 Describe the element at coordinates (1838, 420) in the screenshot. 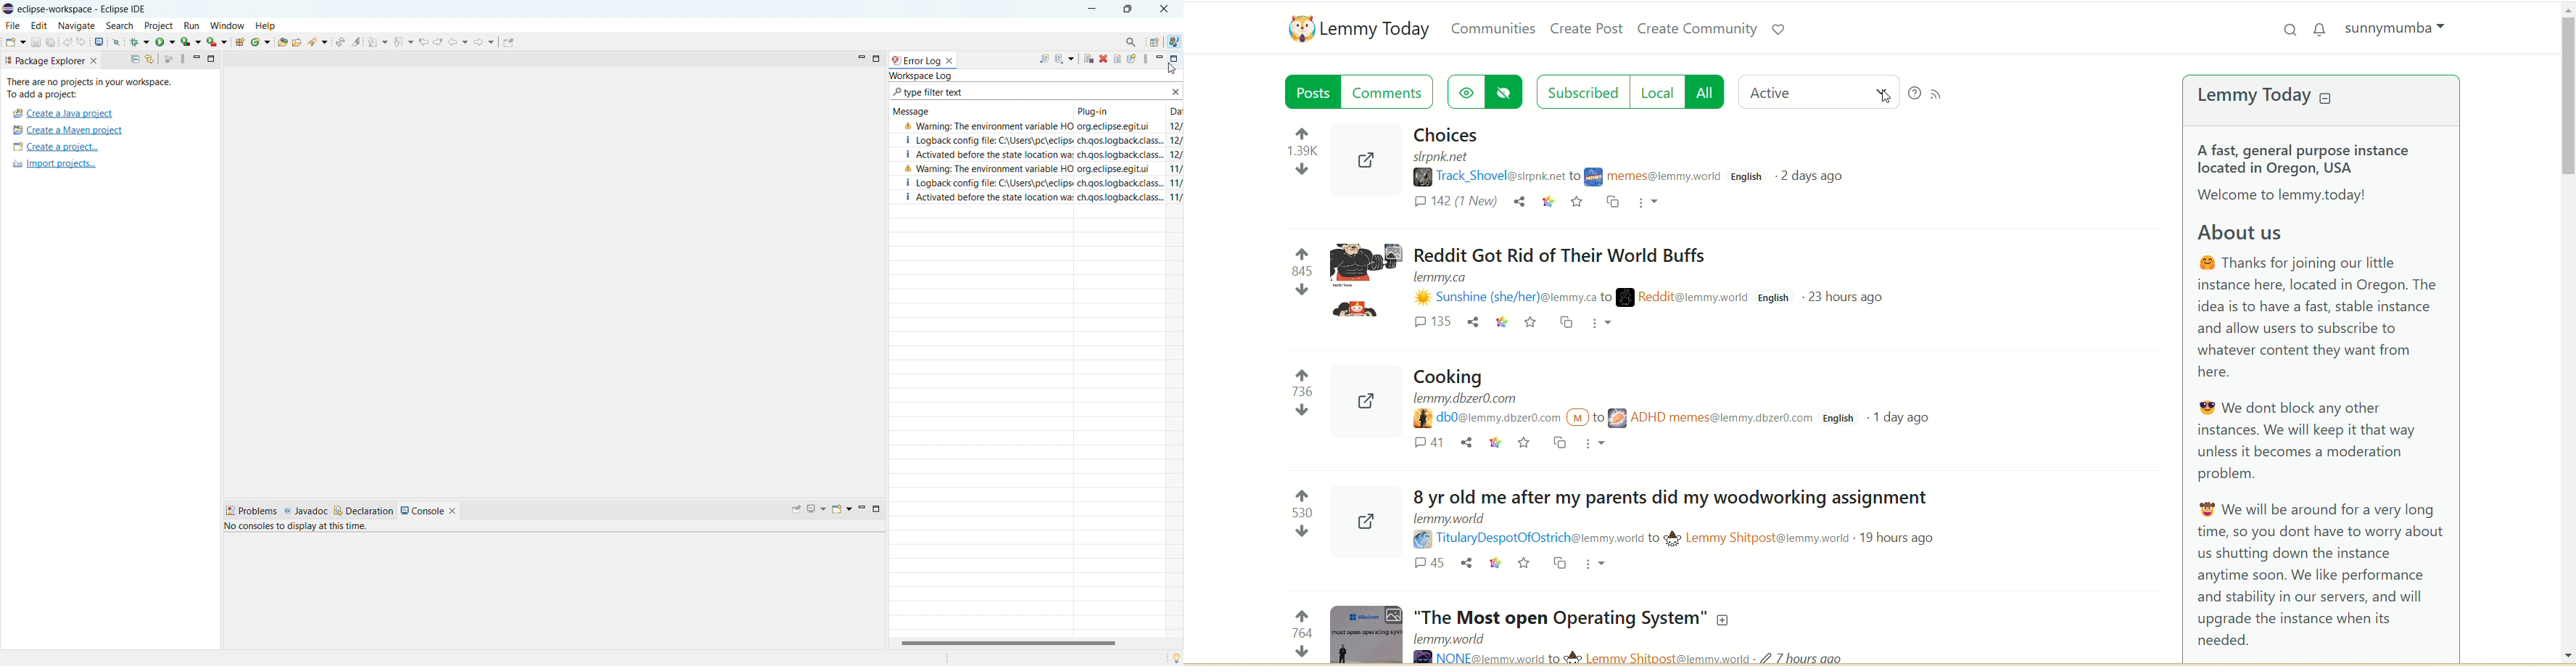

I see `English` at that location.